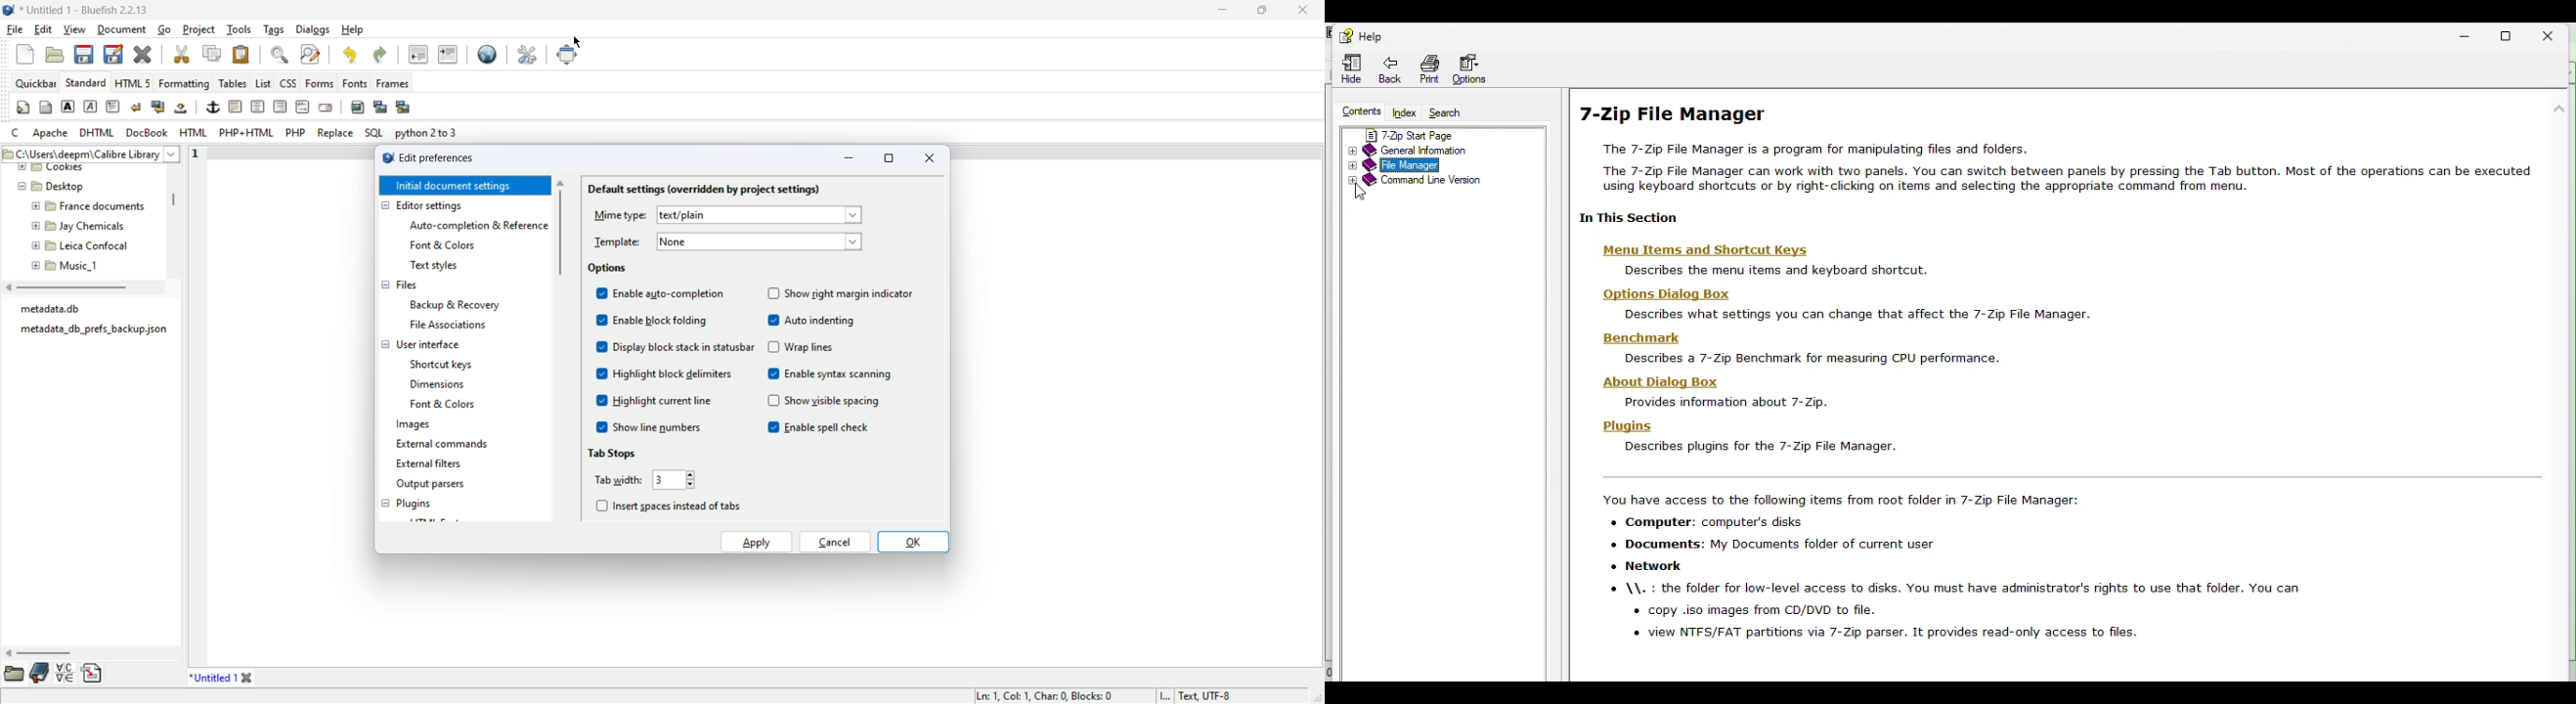 The width and height of the screenshot is (2576, 728). Describe the element at coordinates (1472, 66) in the screenshot. I see `Options` at that location.